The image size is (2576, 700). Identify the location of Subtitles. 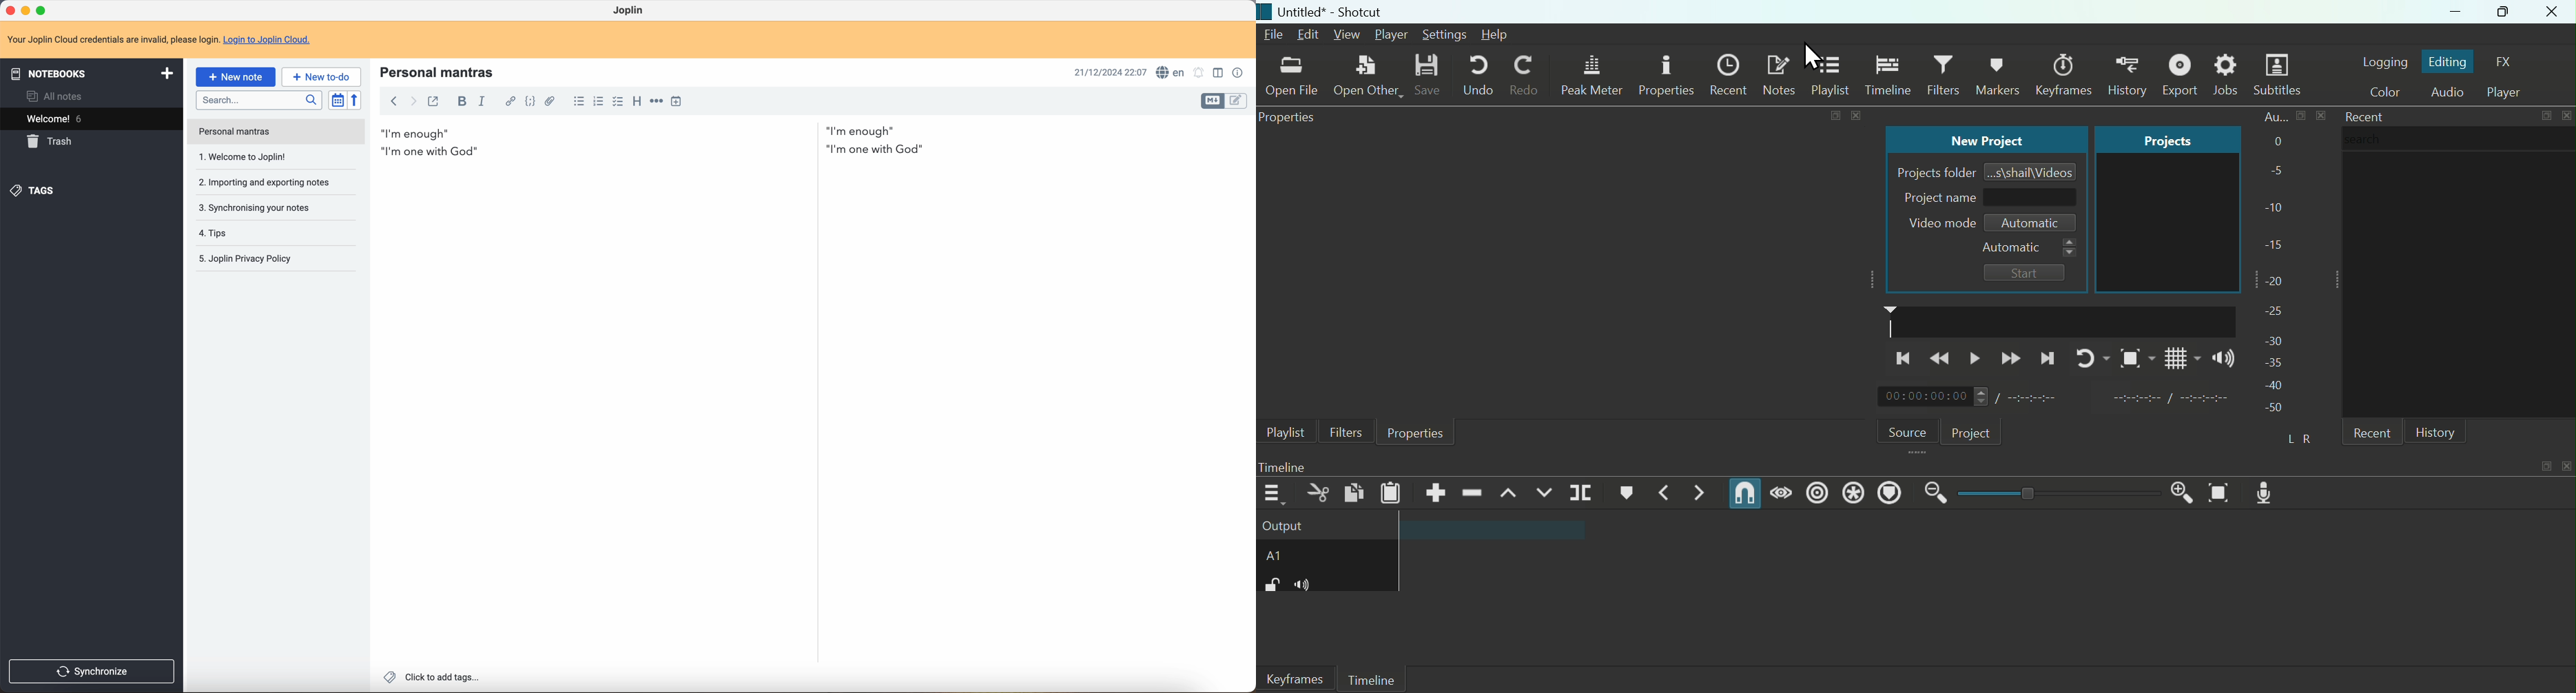
(2280, 75).